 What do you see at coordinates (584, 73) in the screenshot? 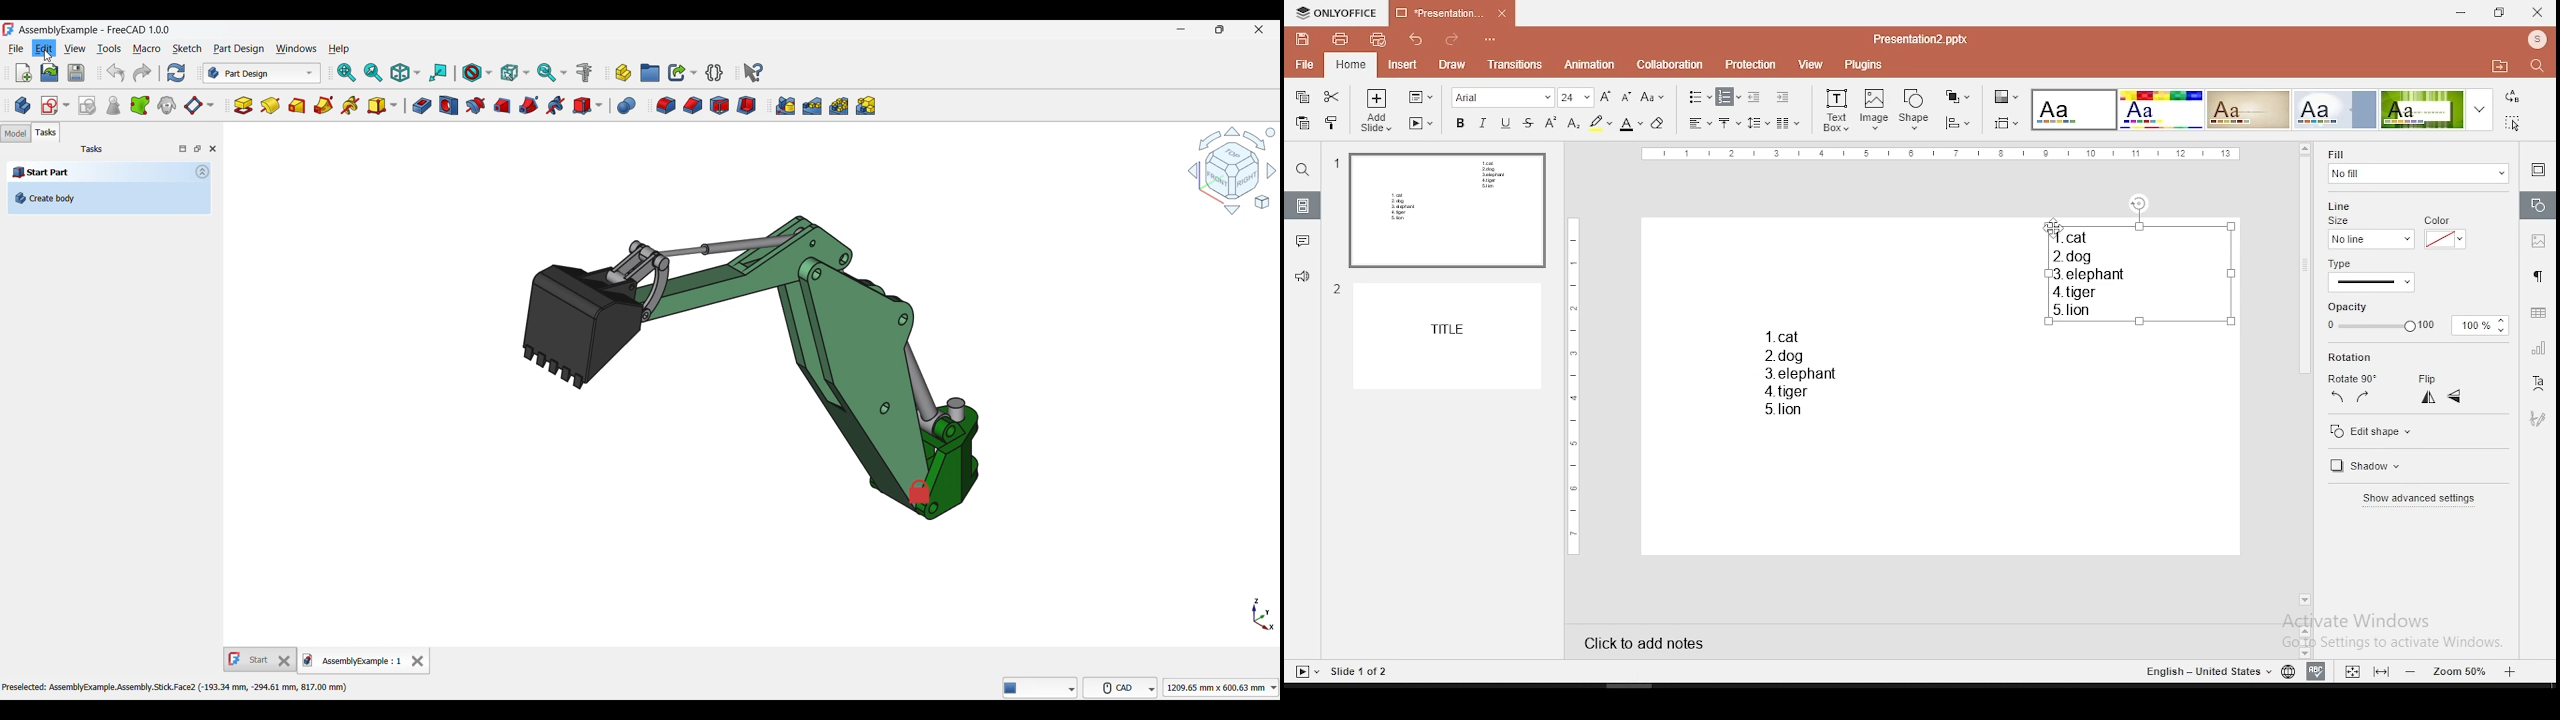
I see `Measure` at bounding box center [584, 73].